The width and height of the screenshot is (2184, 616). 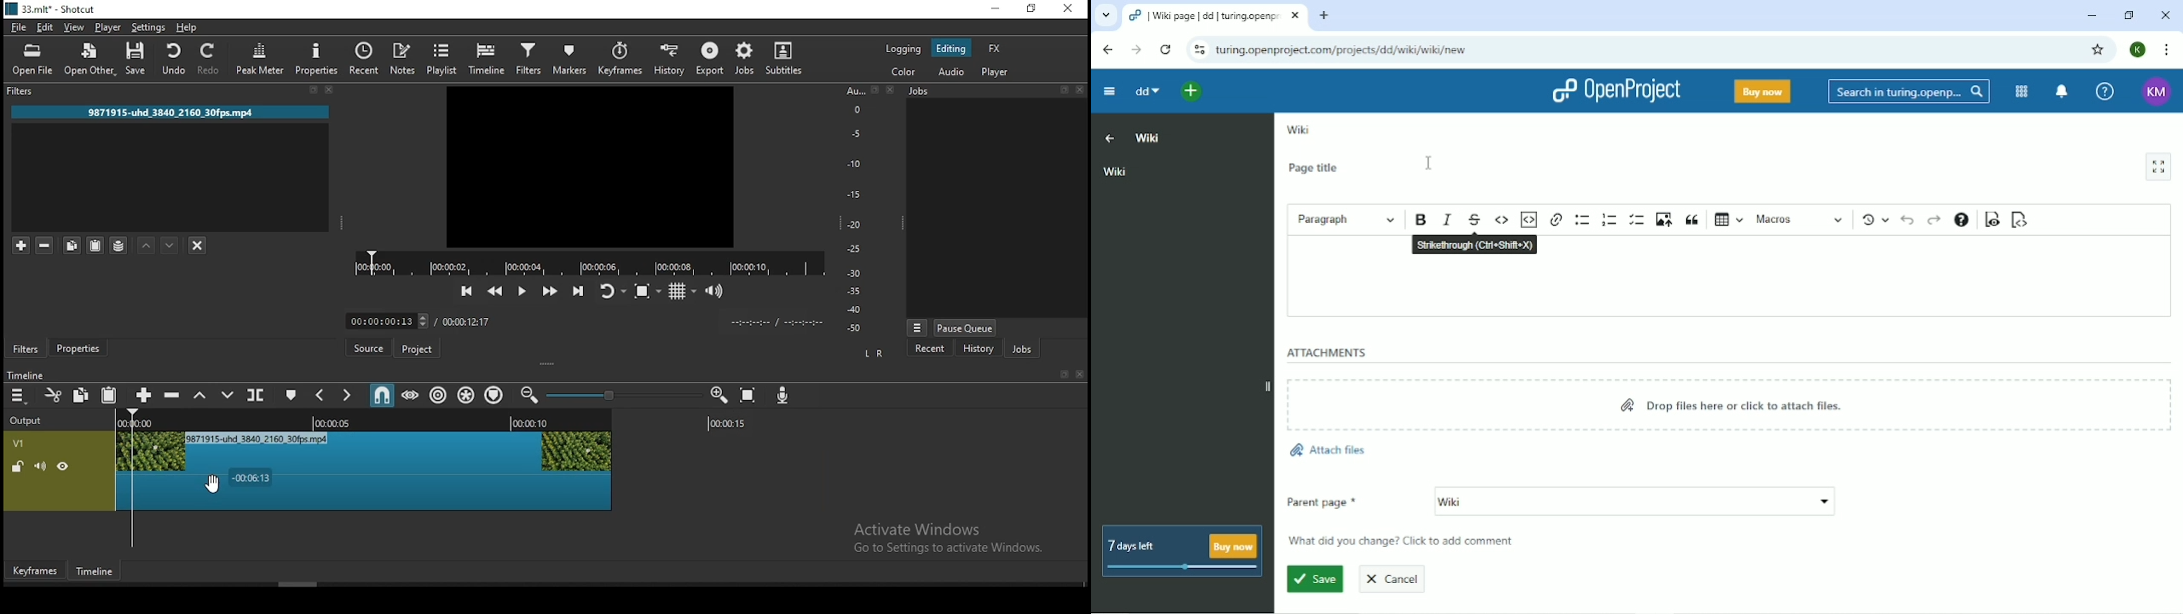 I want to click on record audio, so click(x=786, y=399).